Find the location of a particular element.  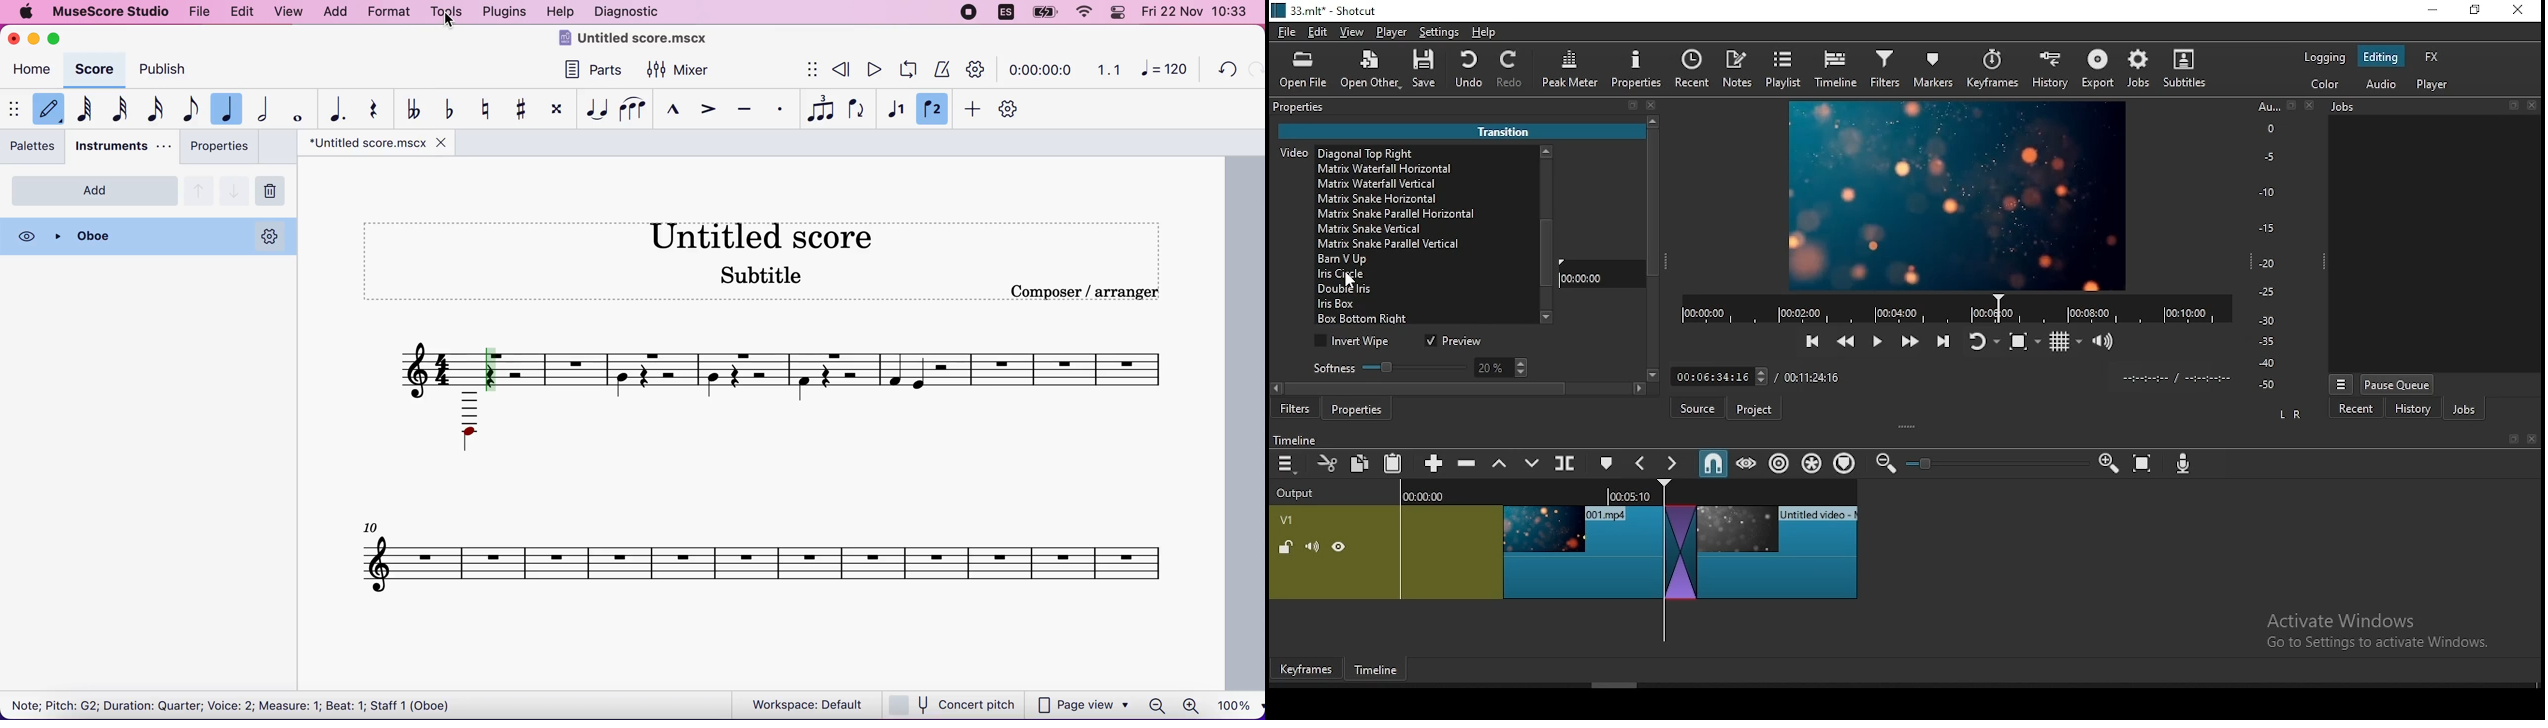

publish is located at coordinates (169, 69).